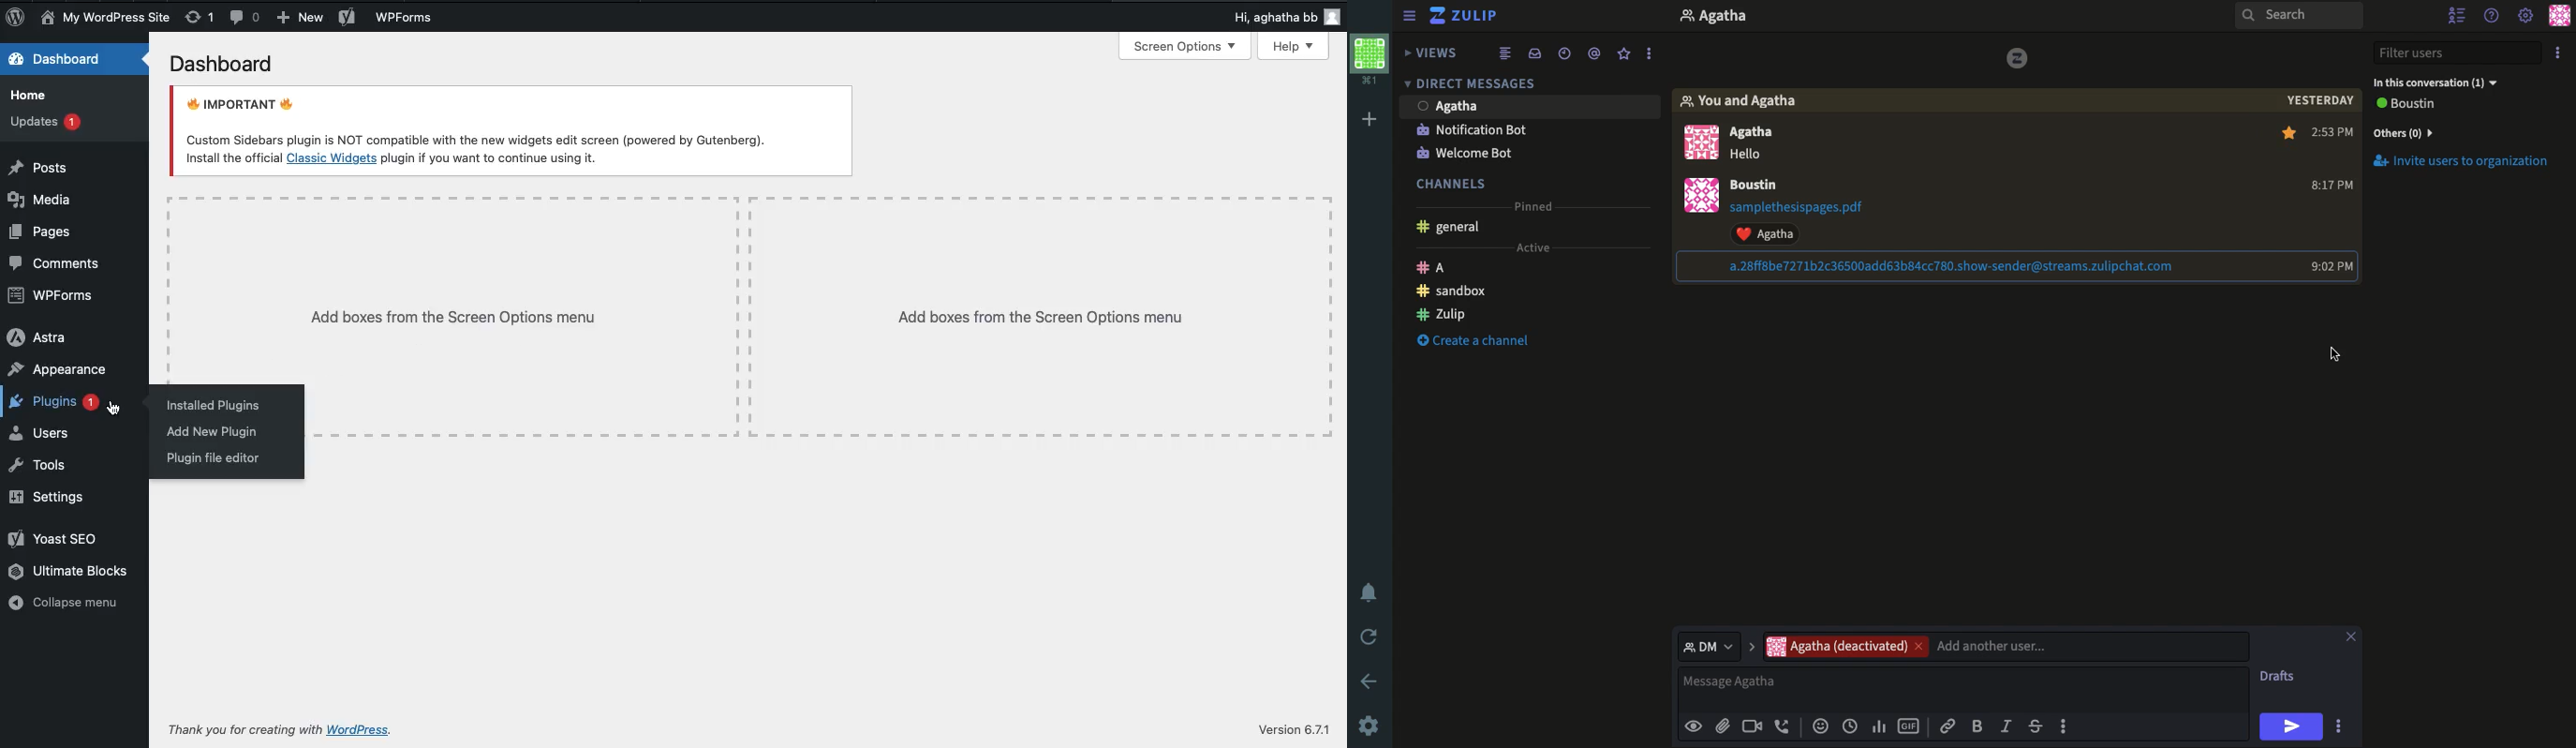 The height and width of the screenshot is (756, 2576). What do you see at coordinates (42, 433) in the screenshot?
I see `Users` at bounding box center [42, 433].